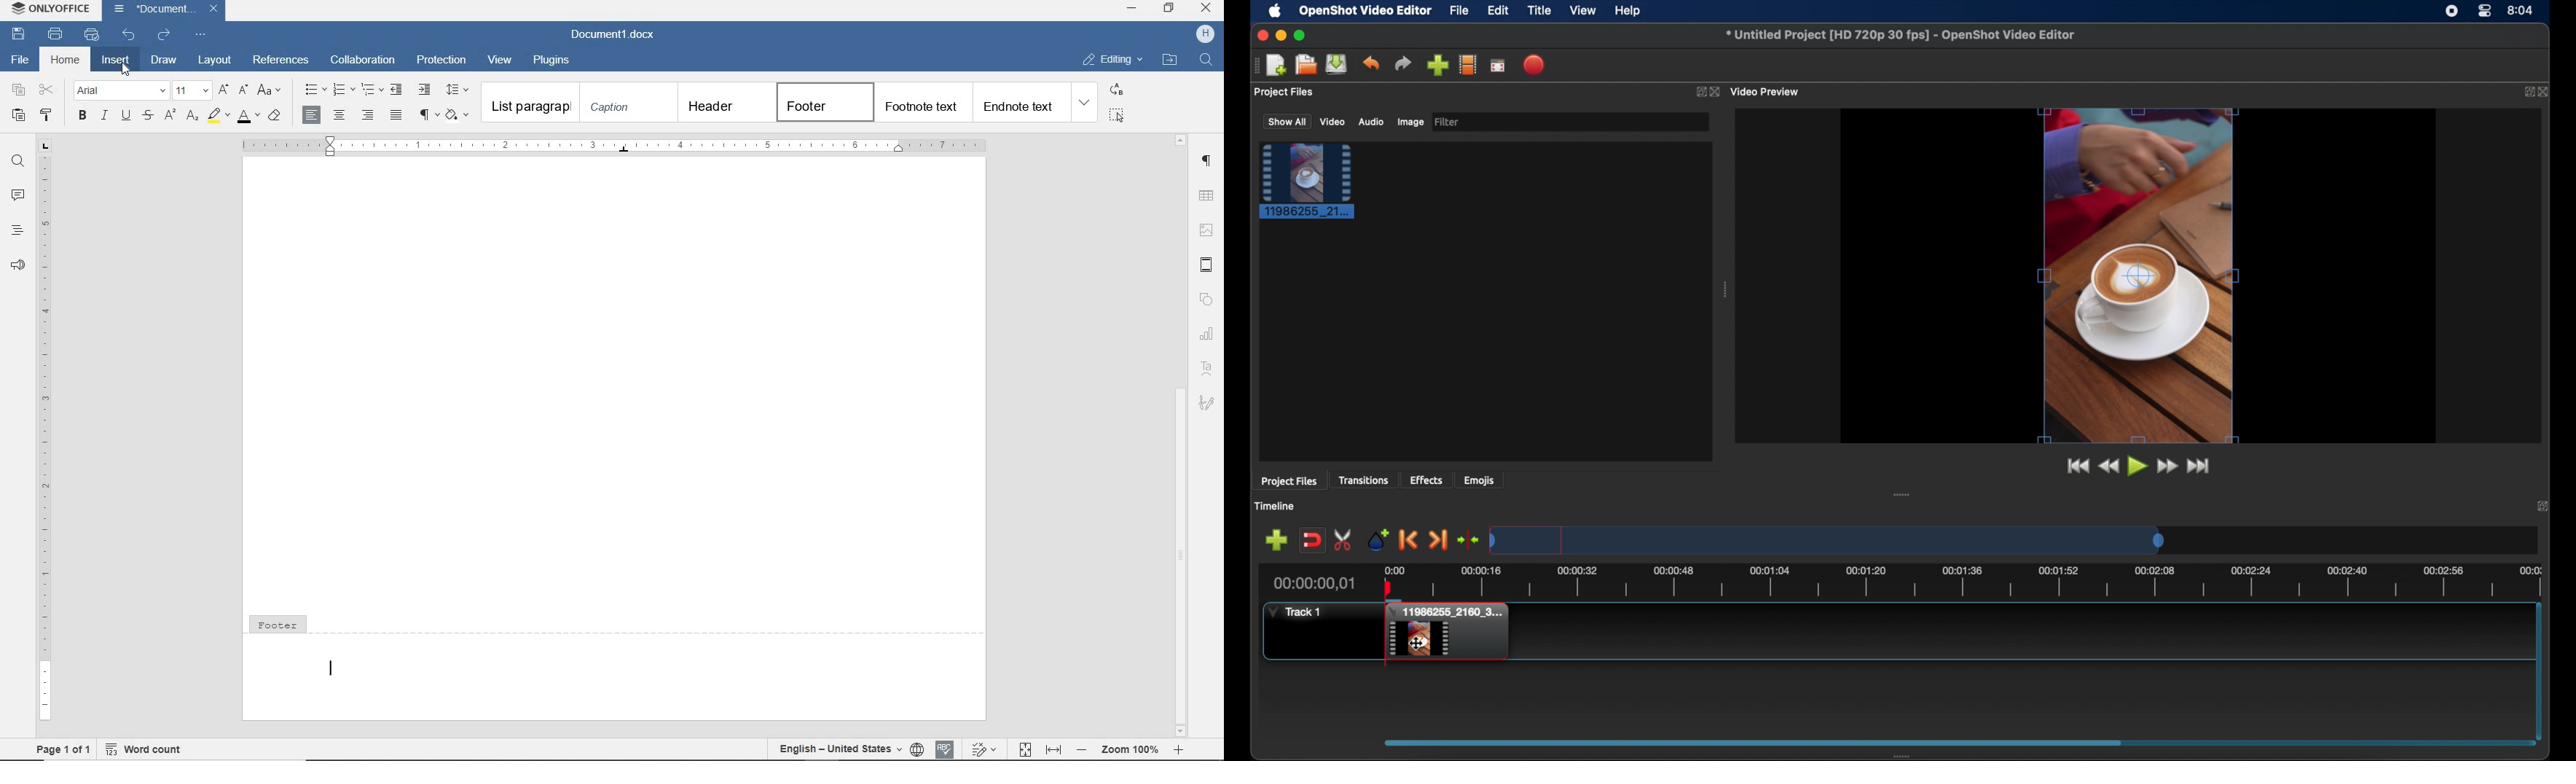 The width and height of the screenshot is (2576, 784). Describe the element at coordinates (458, 115) in the screenshot. I see `SHADING` at that location.